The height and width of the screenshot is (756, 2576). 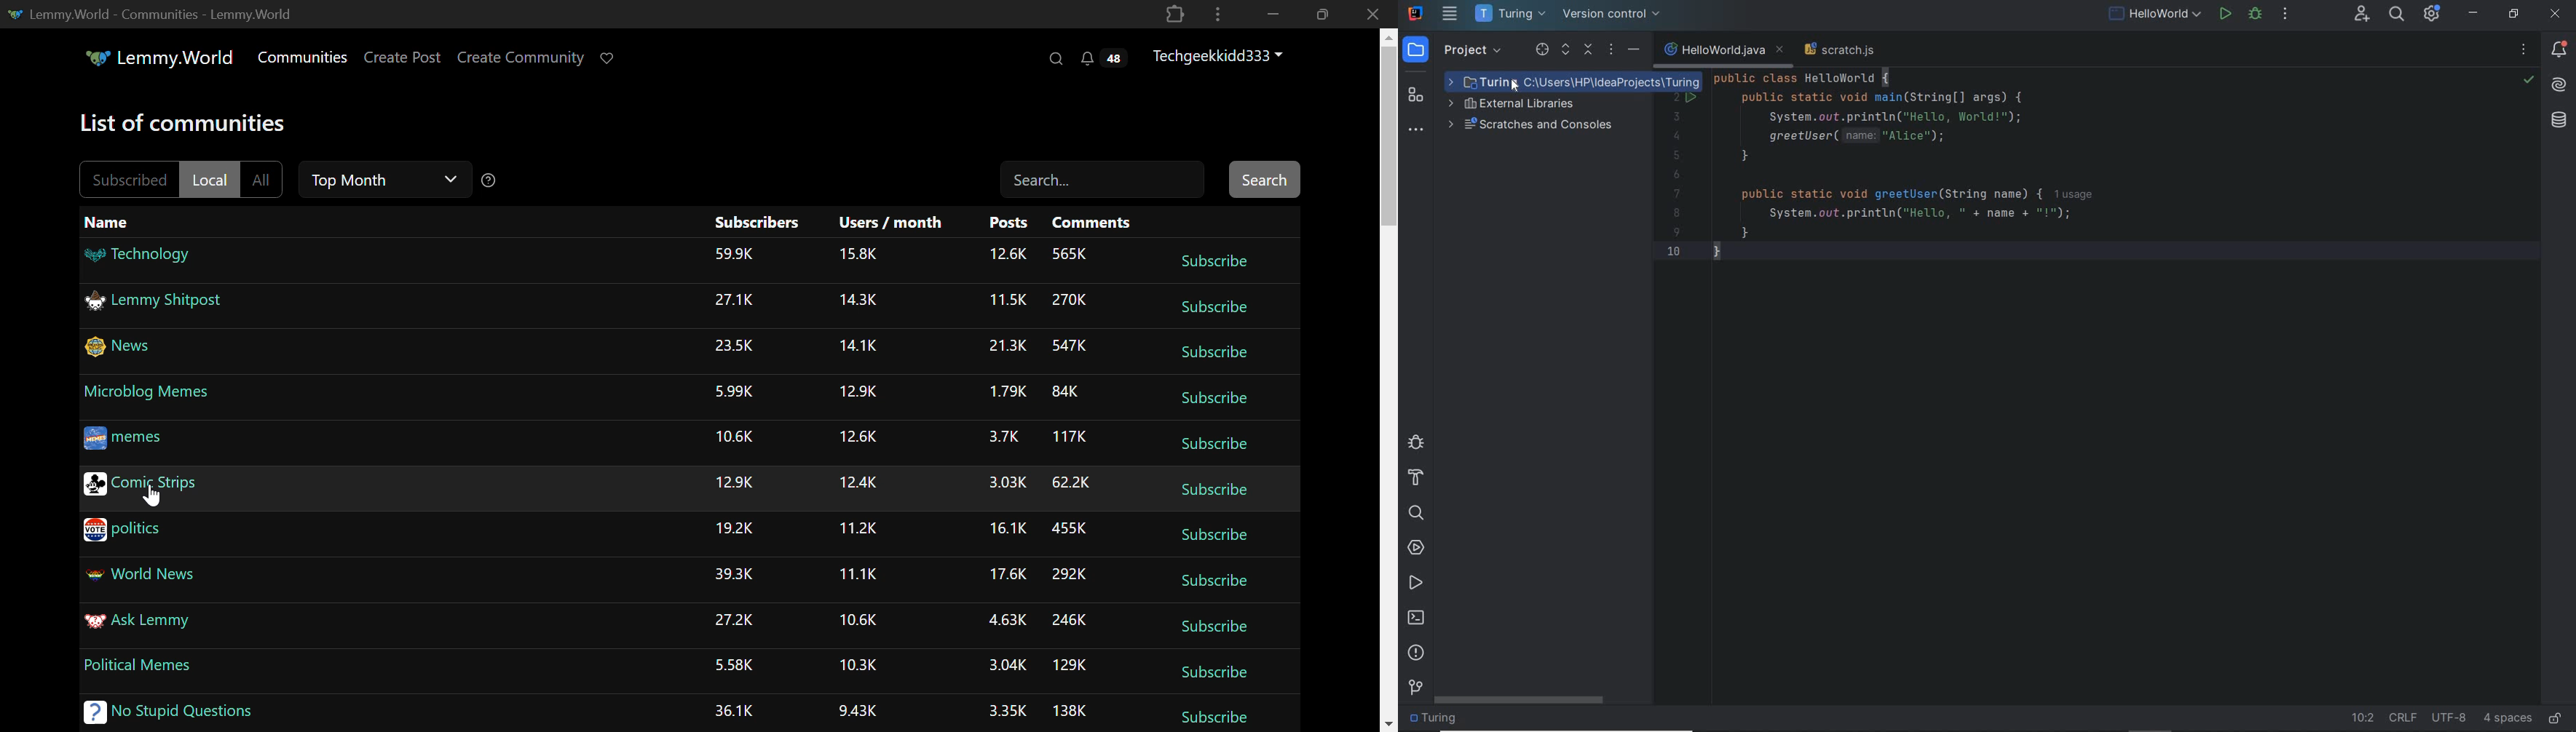 I want to click on Subscribe, so click(x=1216, y=443).